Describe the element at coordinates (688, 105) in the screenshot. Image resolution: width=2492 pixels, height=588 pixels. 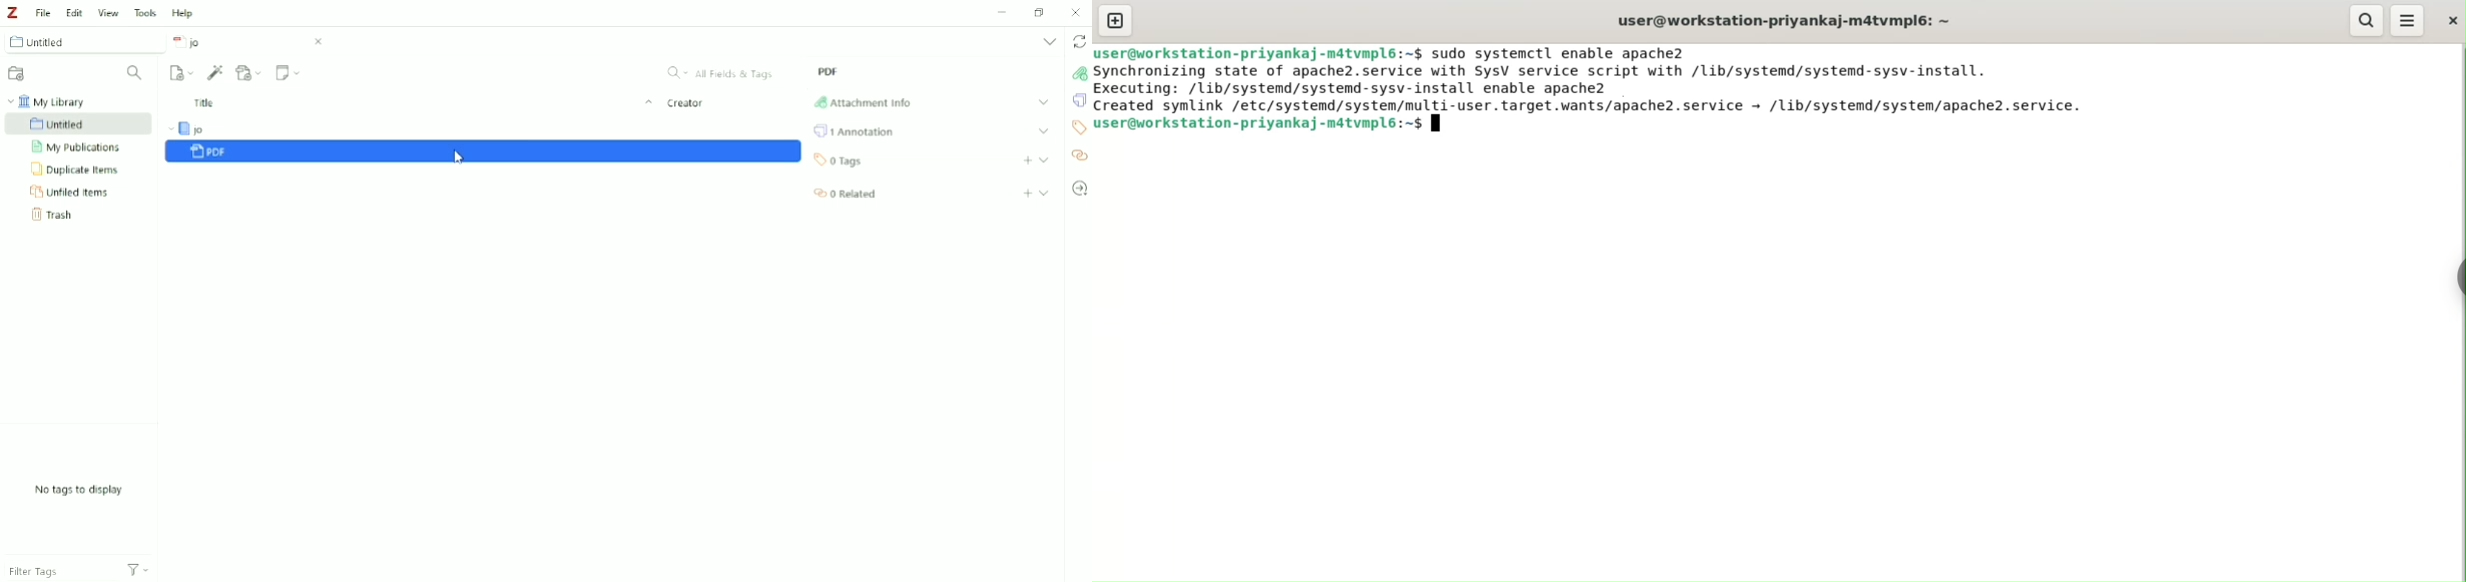
I see `Creator` at that location.